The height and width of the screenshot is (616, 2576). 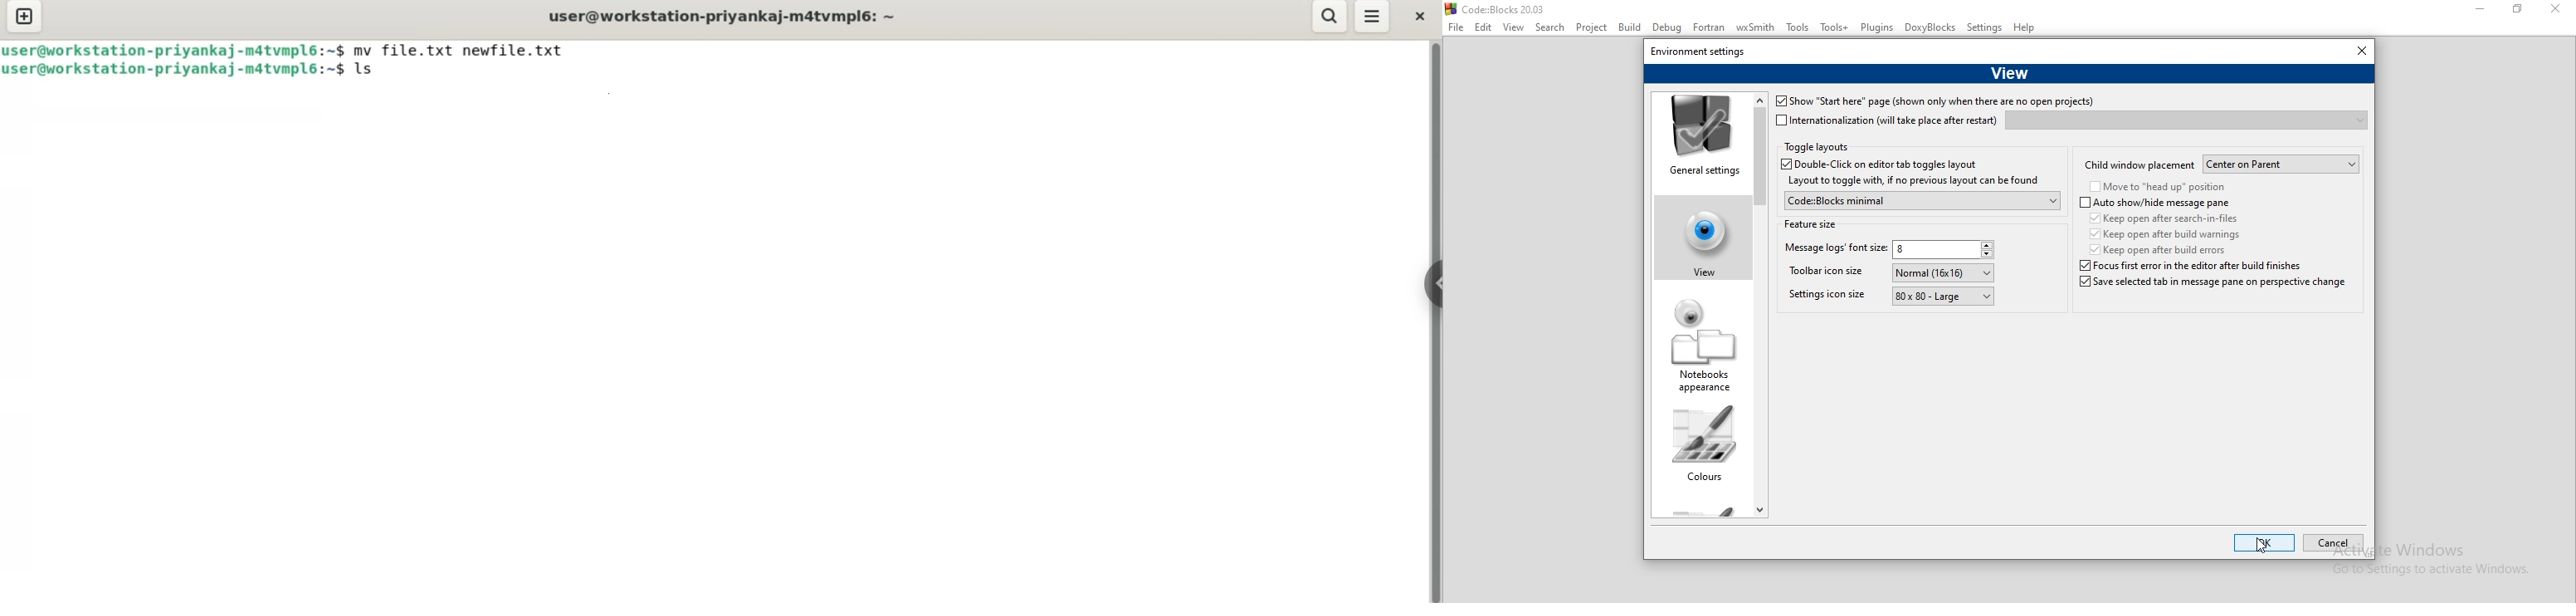 What do you see at coordinates (2163, 233) in the screenshot?
I see ` Keep open after build warnings` at bounding box center [2163, 233].